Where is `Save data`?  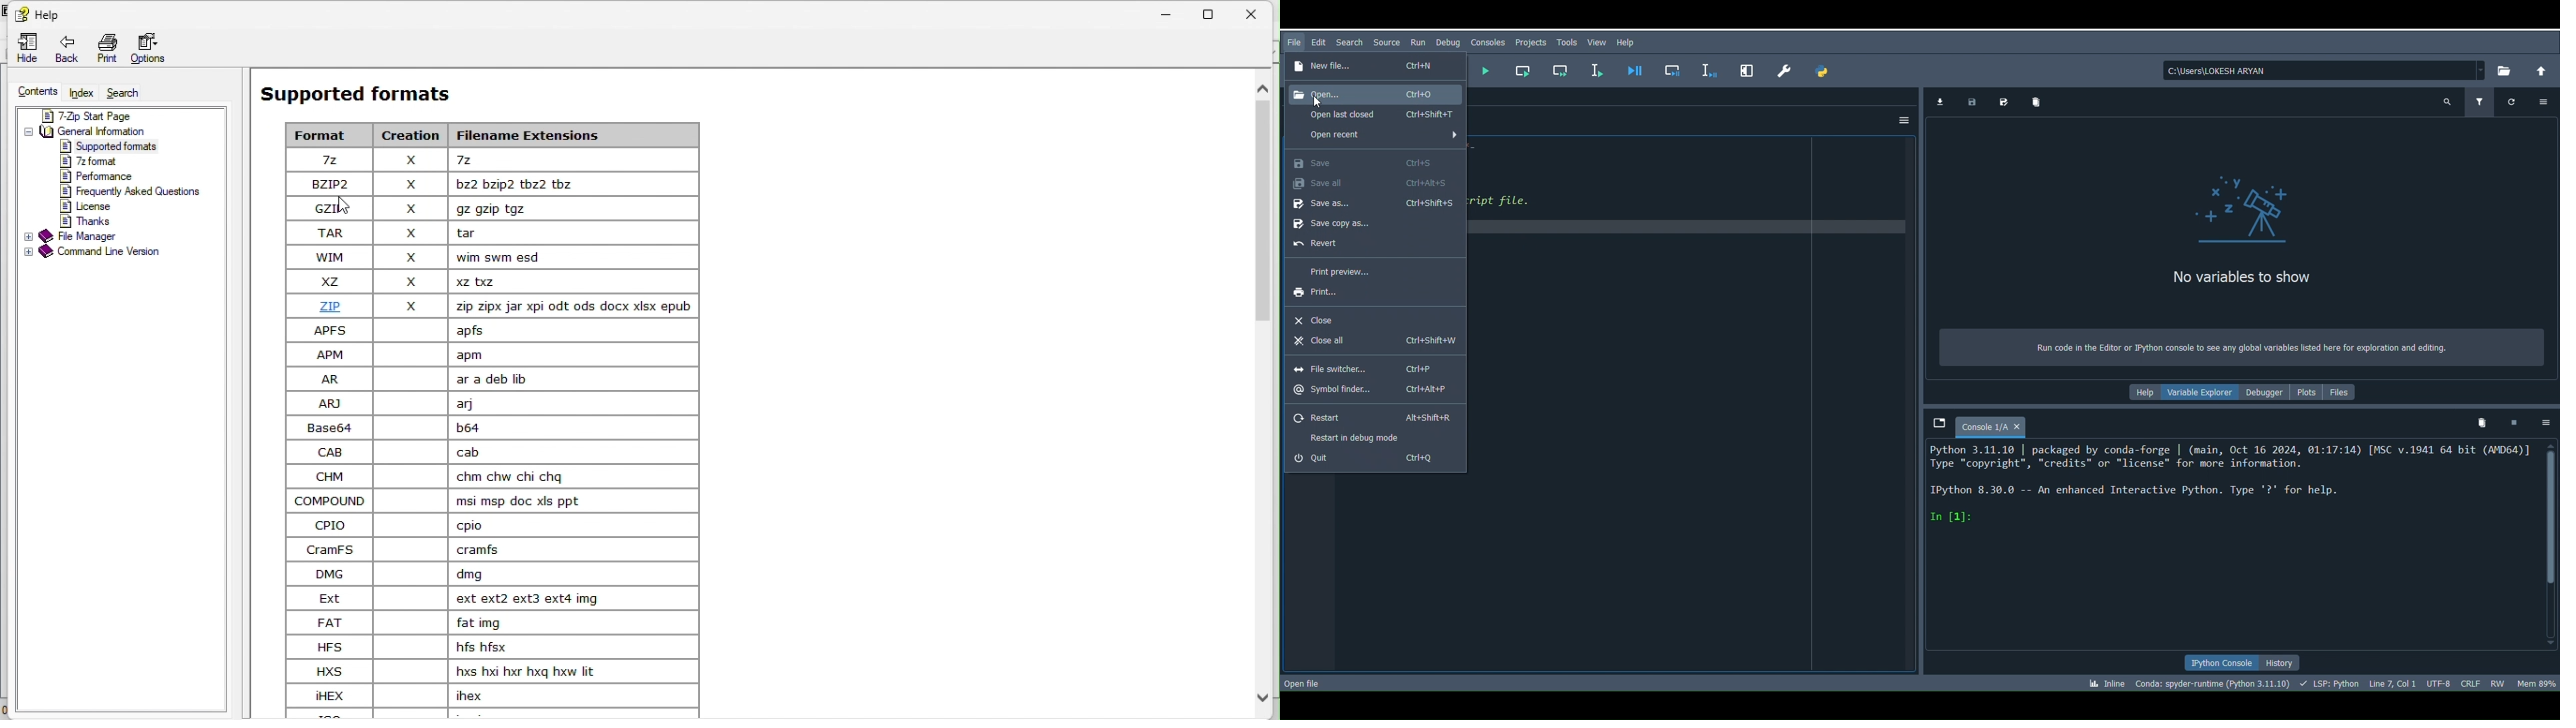 Save data is located at coordinates (1971, 101).